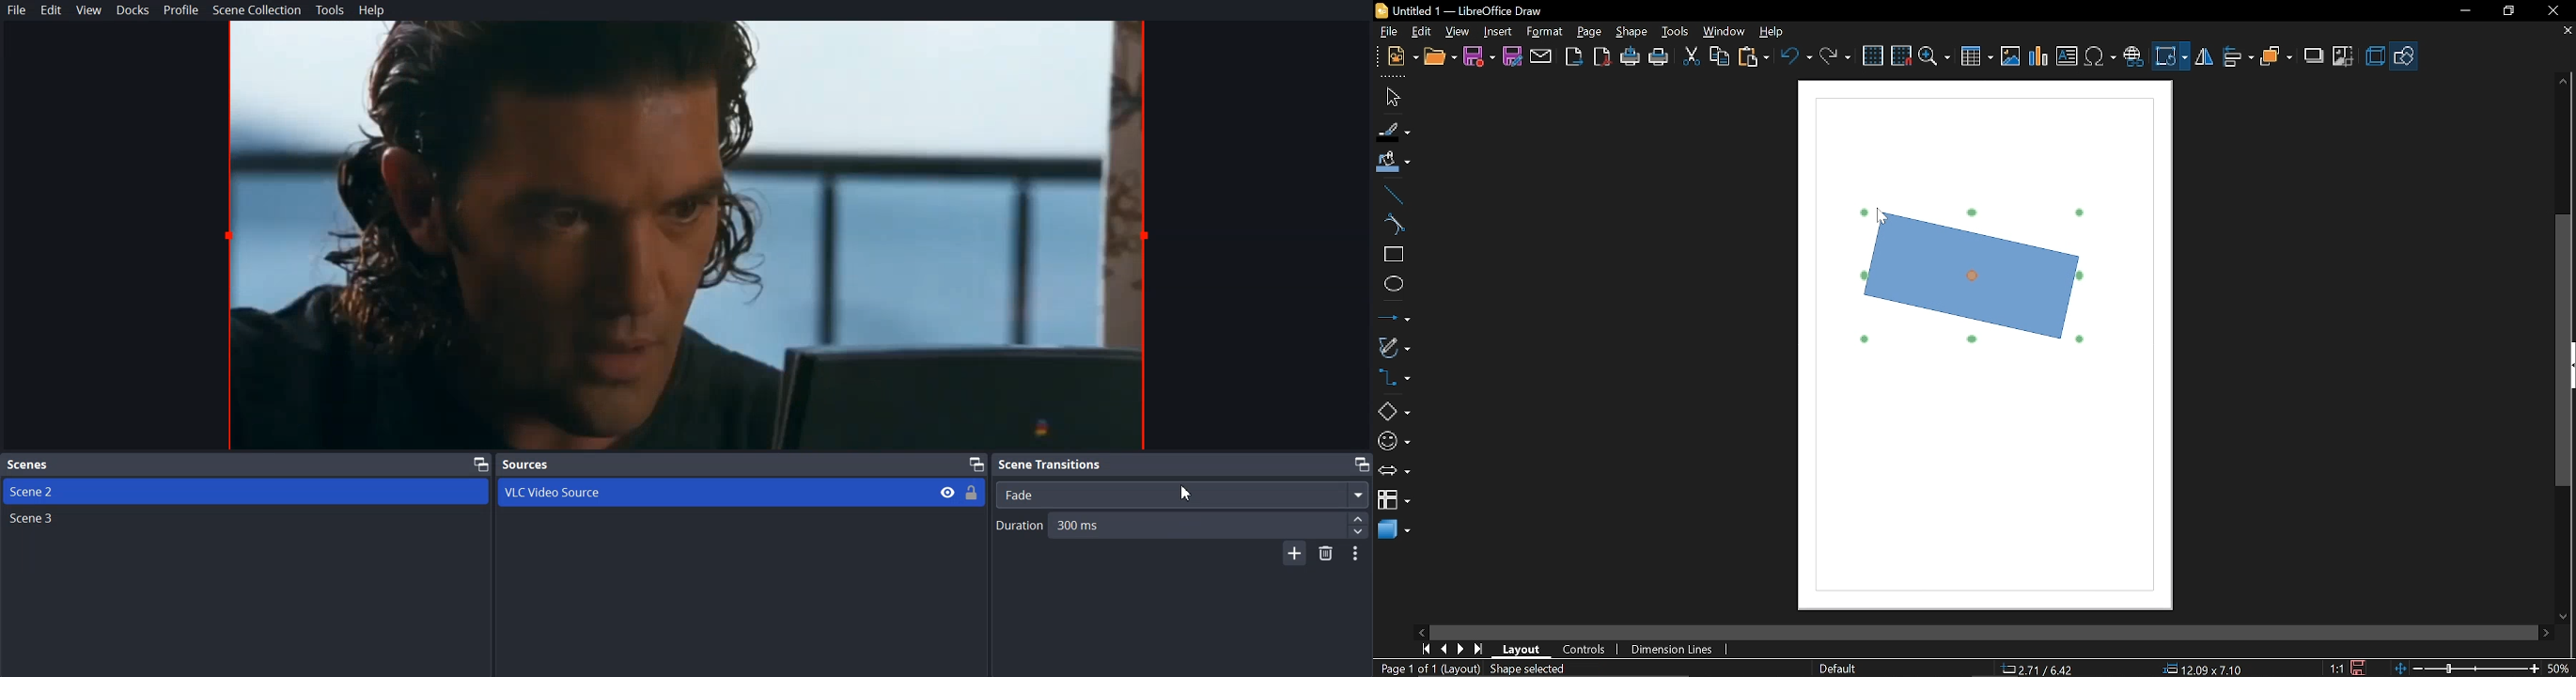 The image size is (2576, 700). What do you see at coordinates (1394, 380) in the screenshot?
I see `Connector` at bounding box center [1394, 380].